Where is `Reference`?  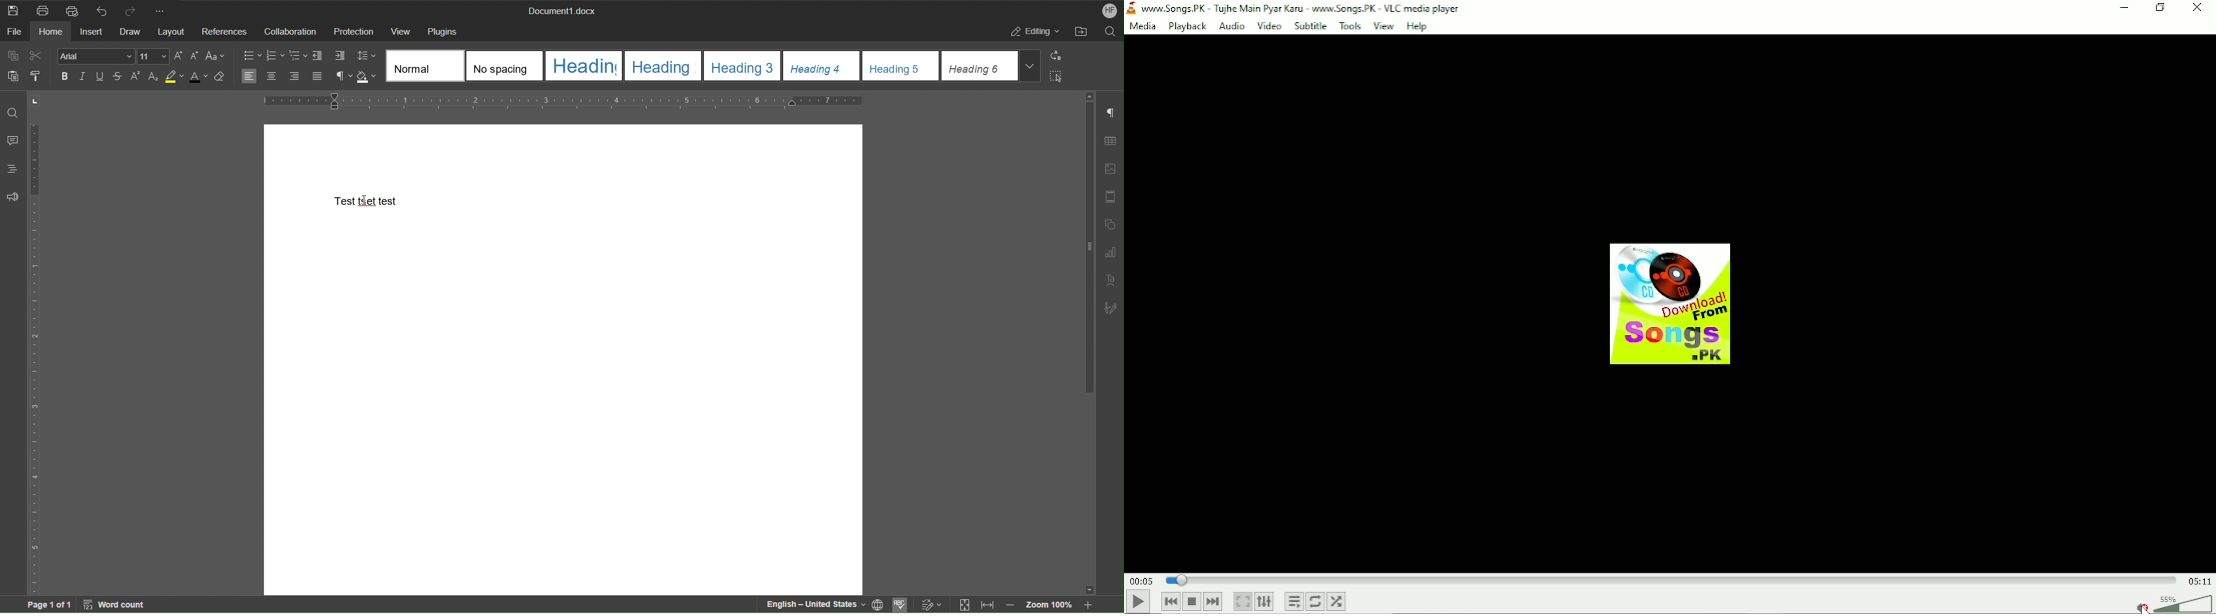
Reference is located at coordinates (225, 31).